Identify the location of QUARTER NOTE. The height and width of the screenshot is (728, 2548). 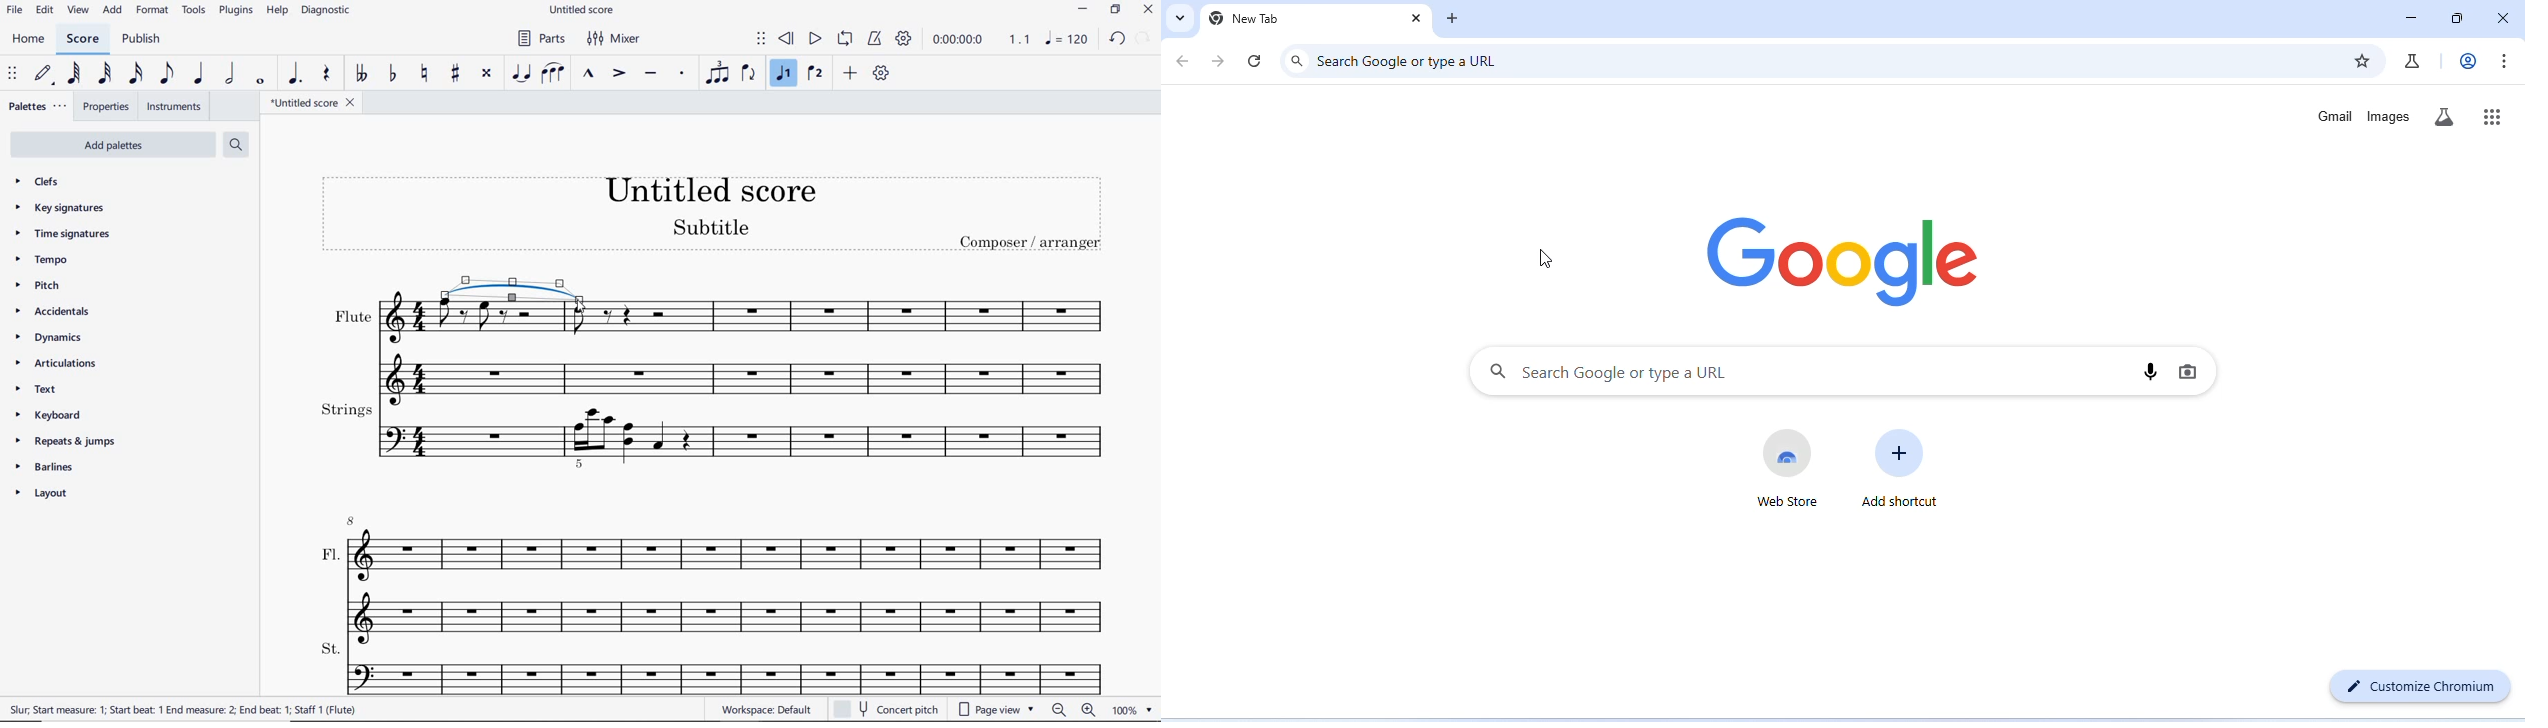
(202, 73).